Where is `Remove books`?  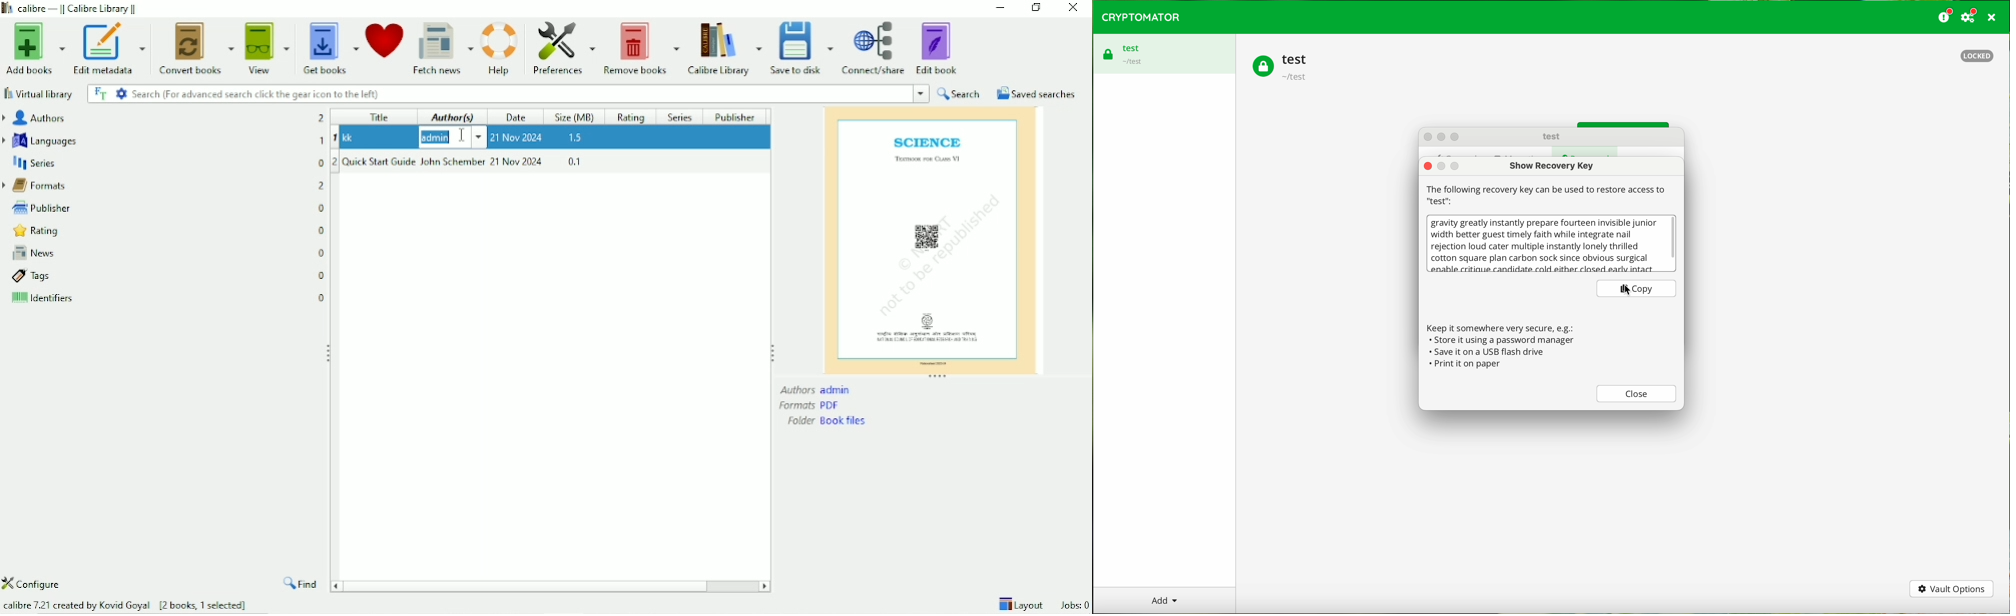 Remove books is located at coordinates (641, 49).